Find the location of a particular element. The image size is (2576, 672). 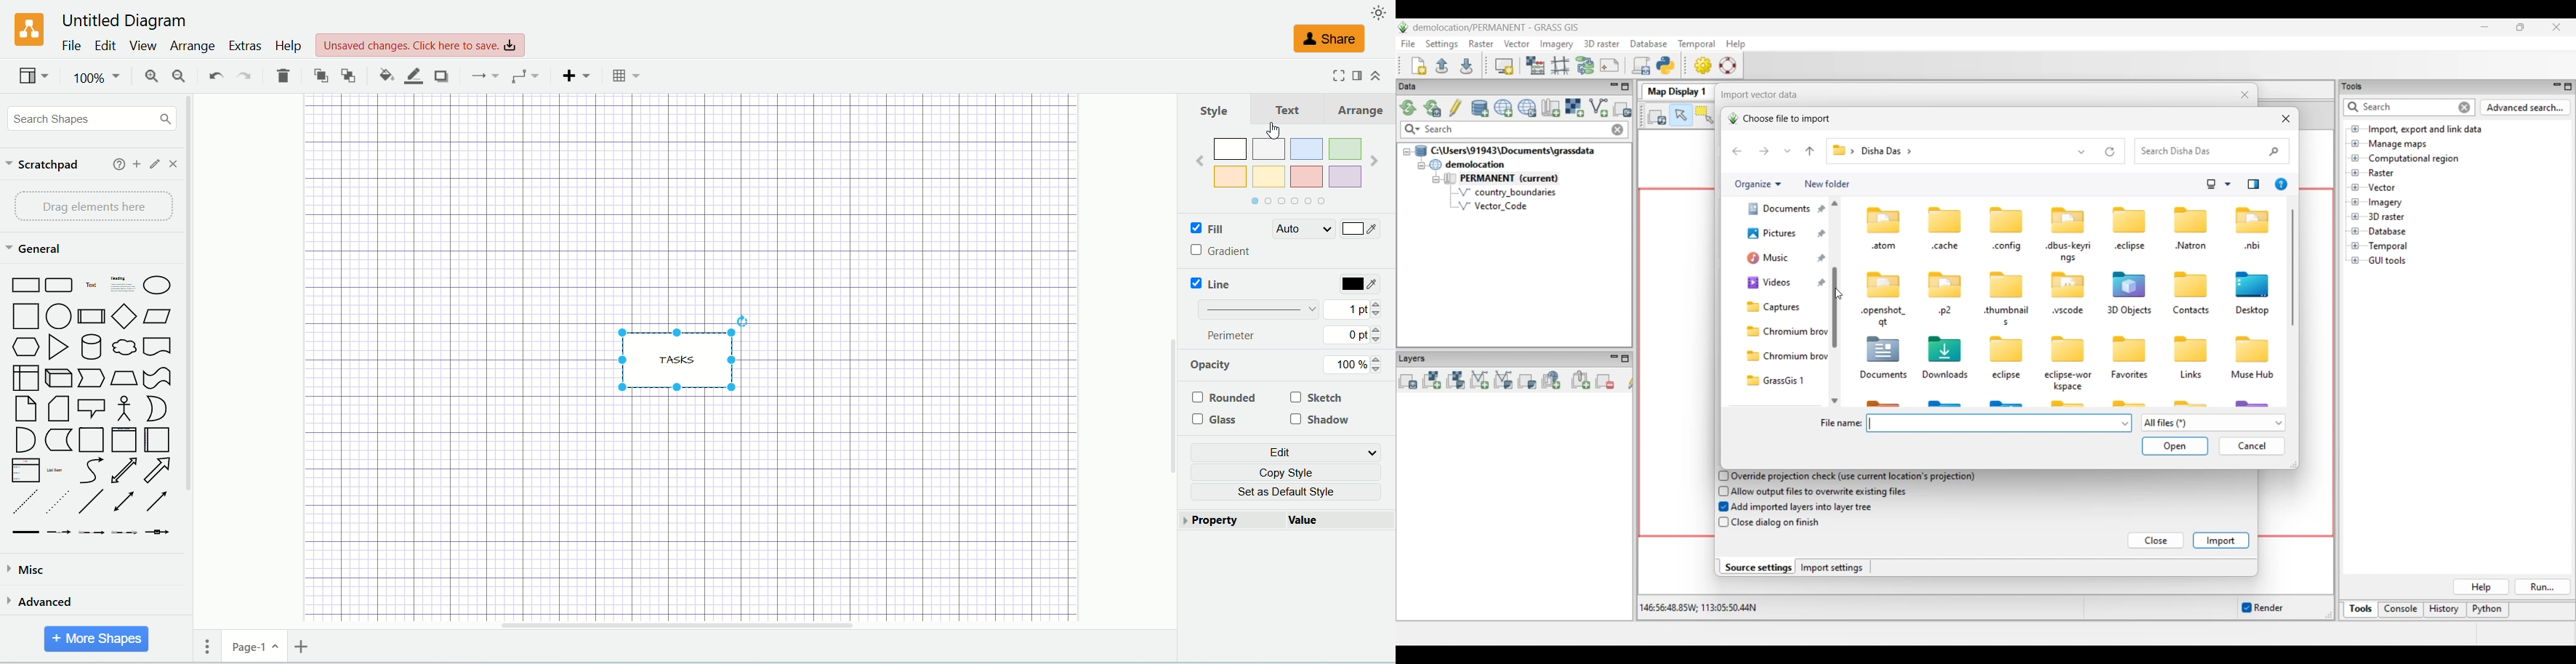

scratchpad is located at coordinates (44, 166).